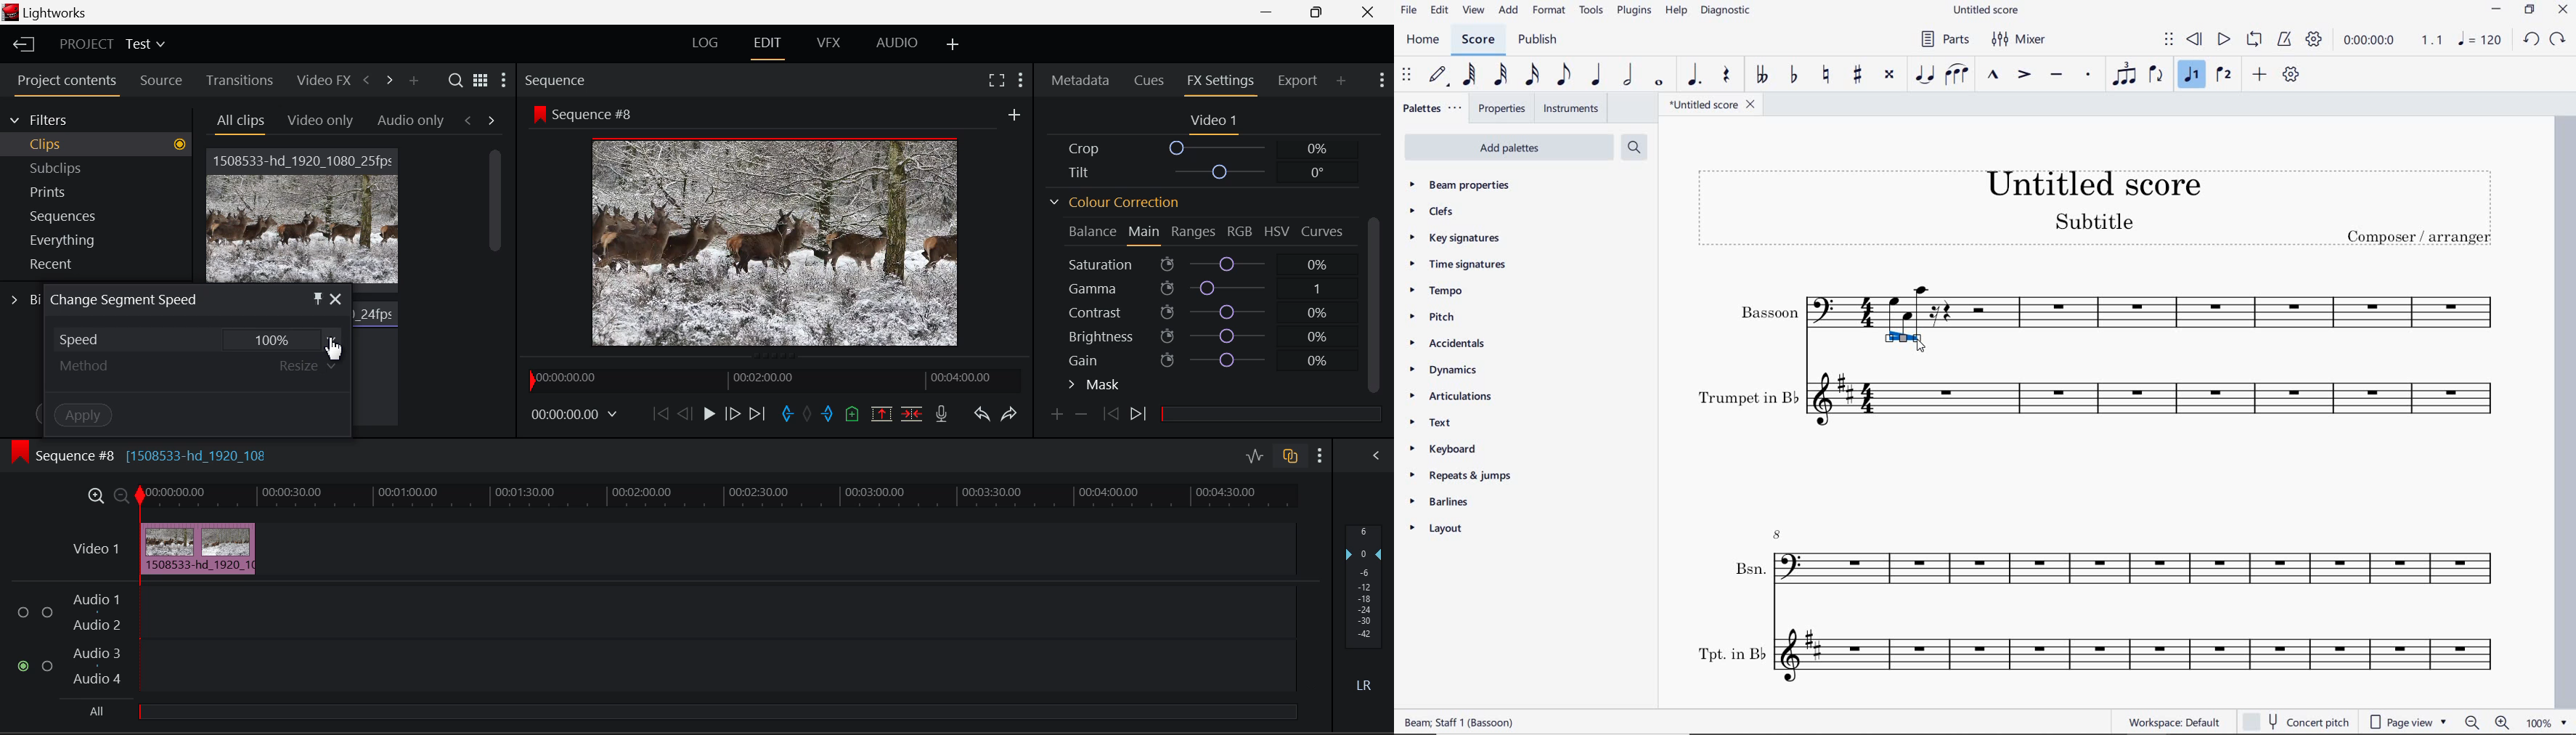  I want to click on cursor, so click(1922, 348).